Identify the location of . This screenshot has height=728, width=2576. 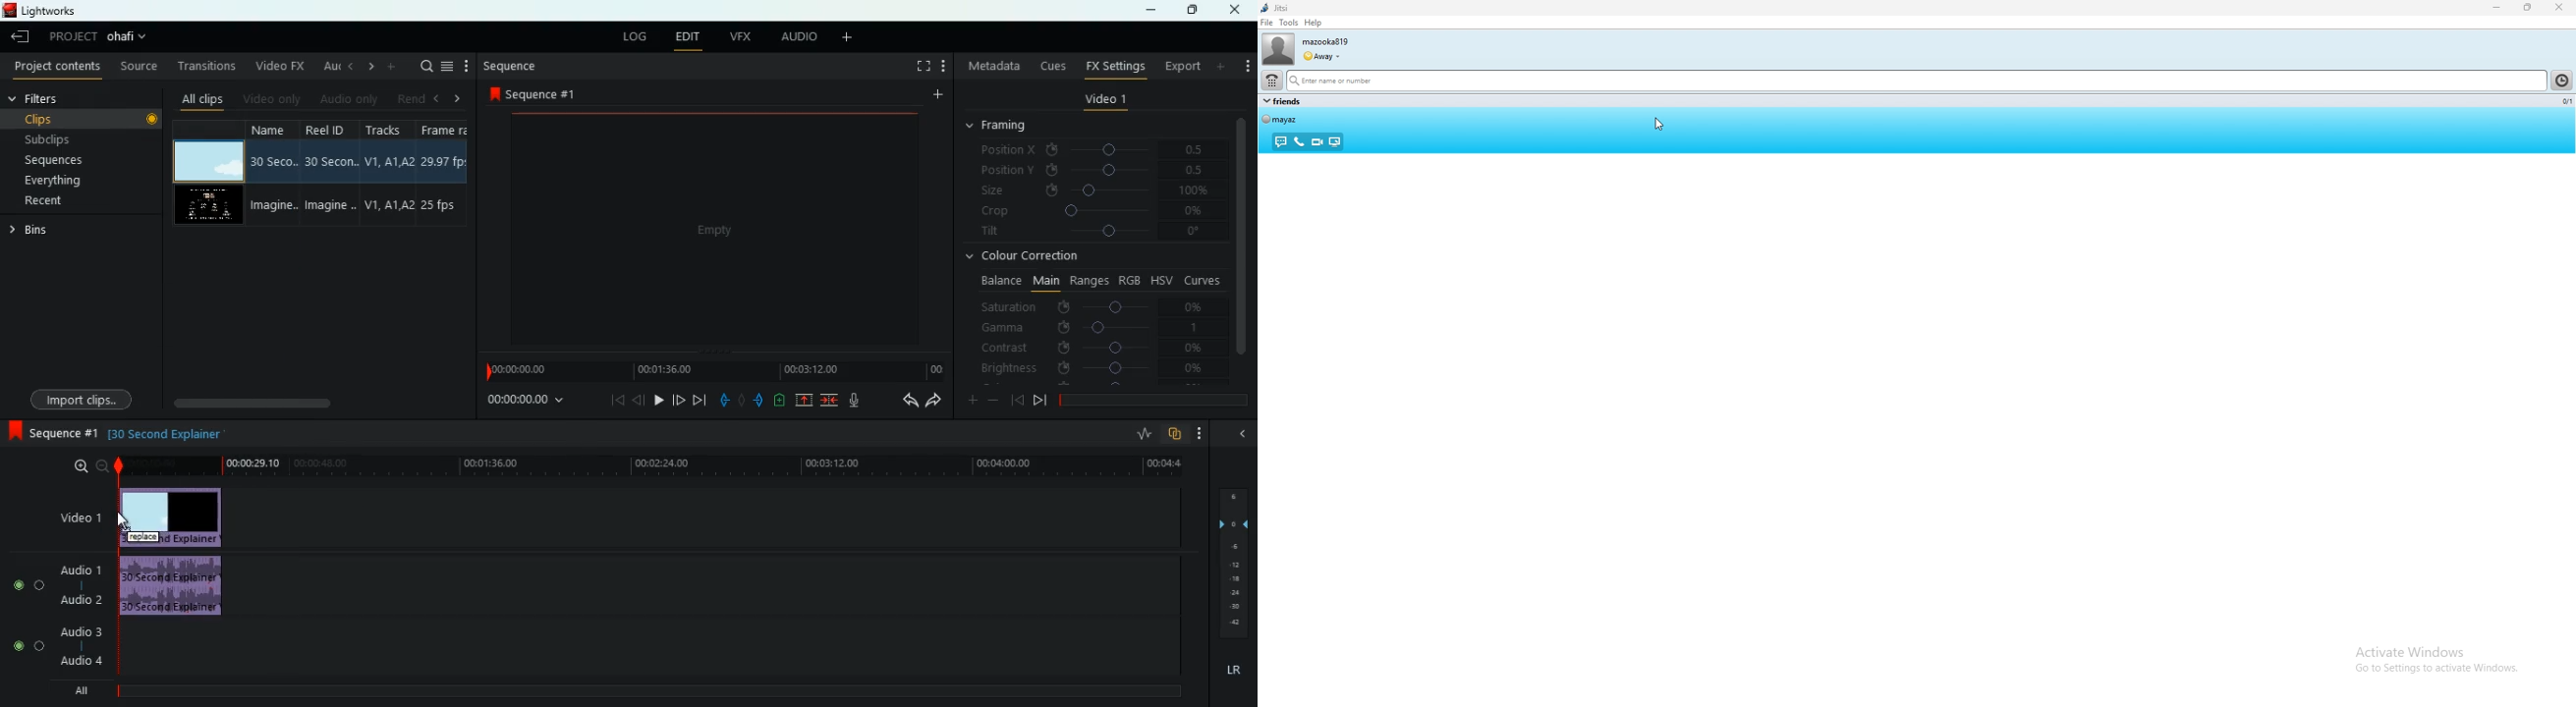
(1095, 233).